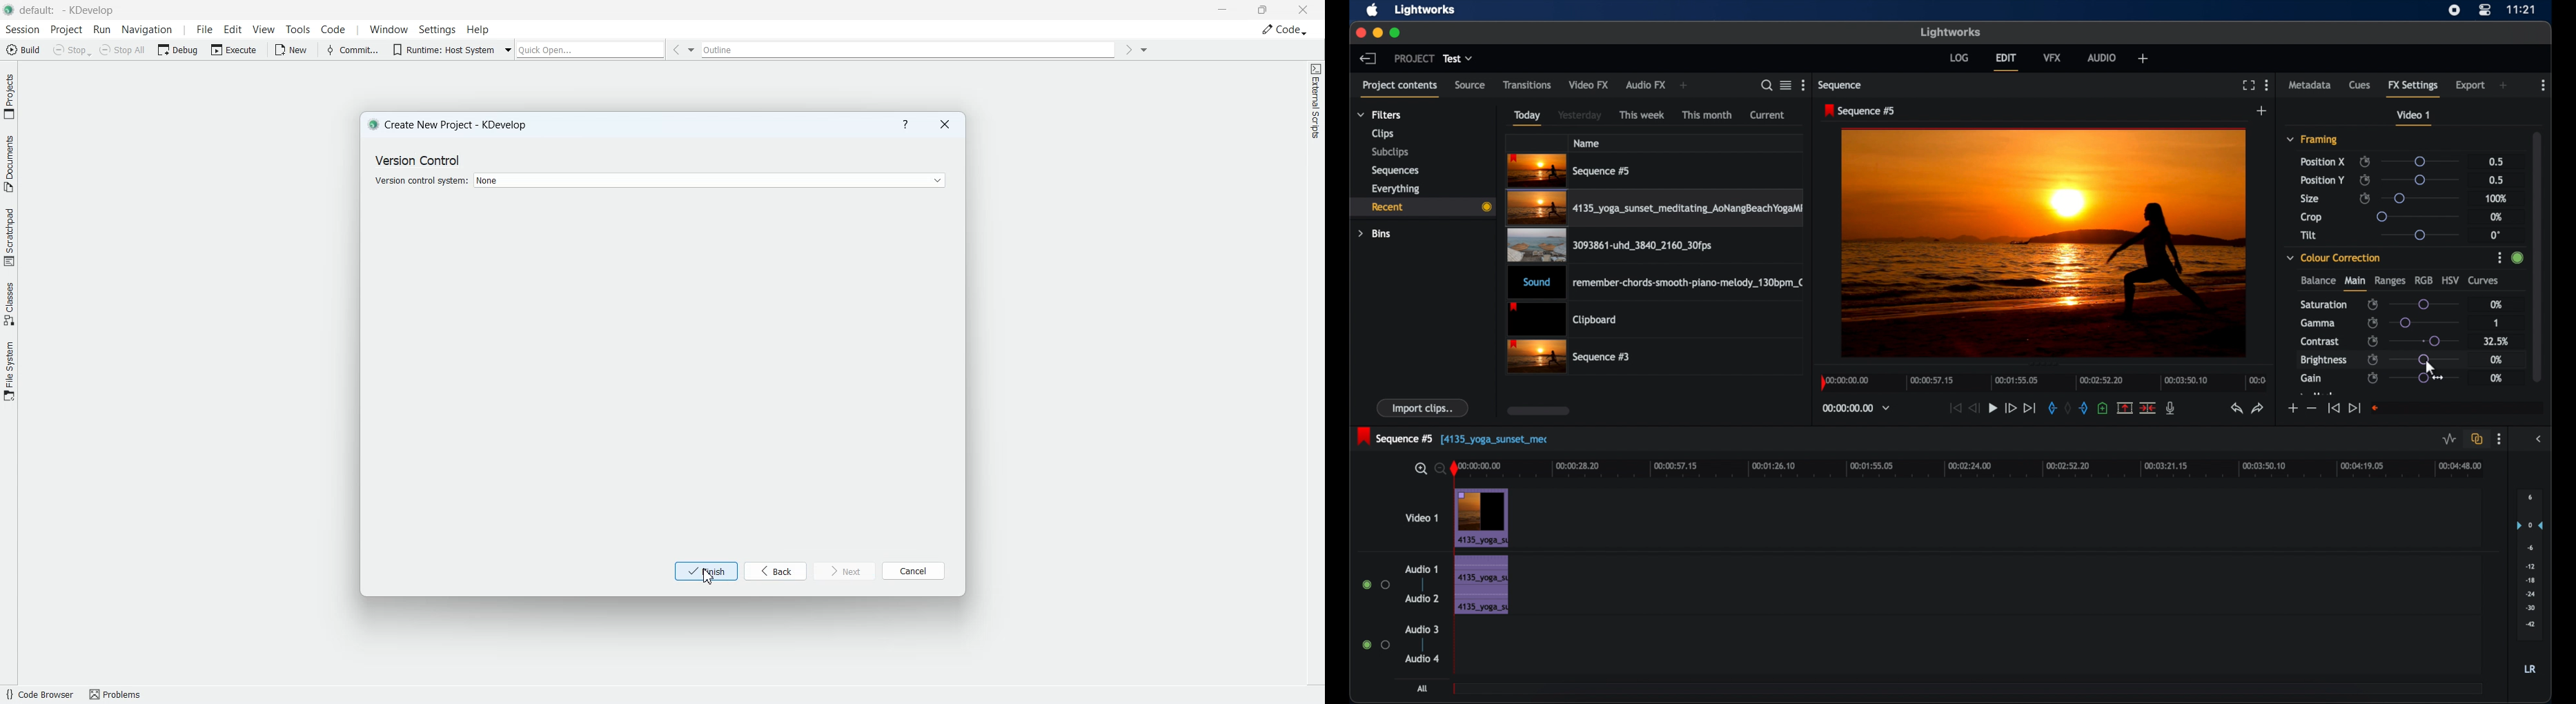 The image size is (2576, 728). Describe the element at coordinates (1383, 134) in the screenshot. I see `clips` at that location.